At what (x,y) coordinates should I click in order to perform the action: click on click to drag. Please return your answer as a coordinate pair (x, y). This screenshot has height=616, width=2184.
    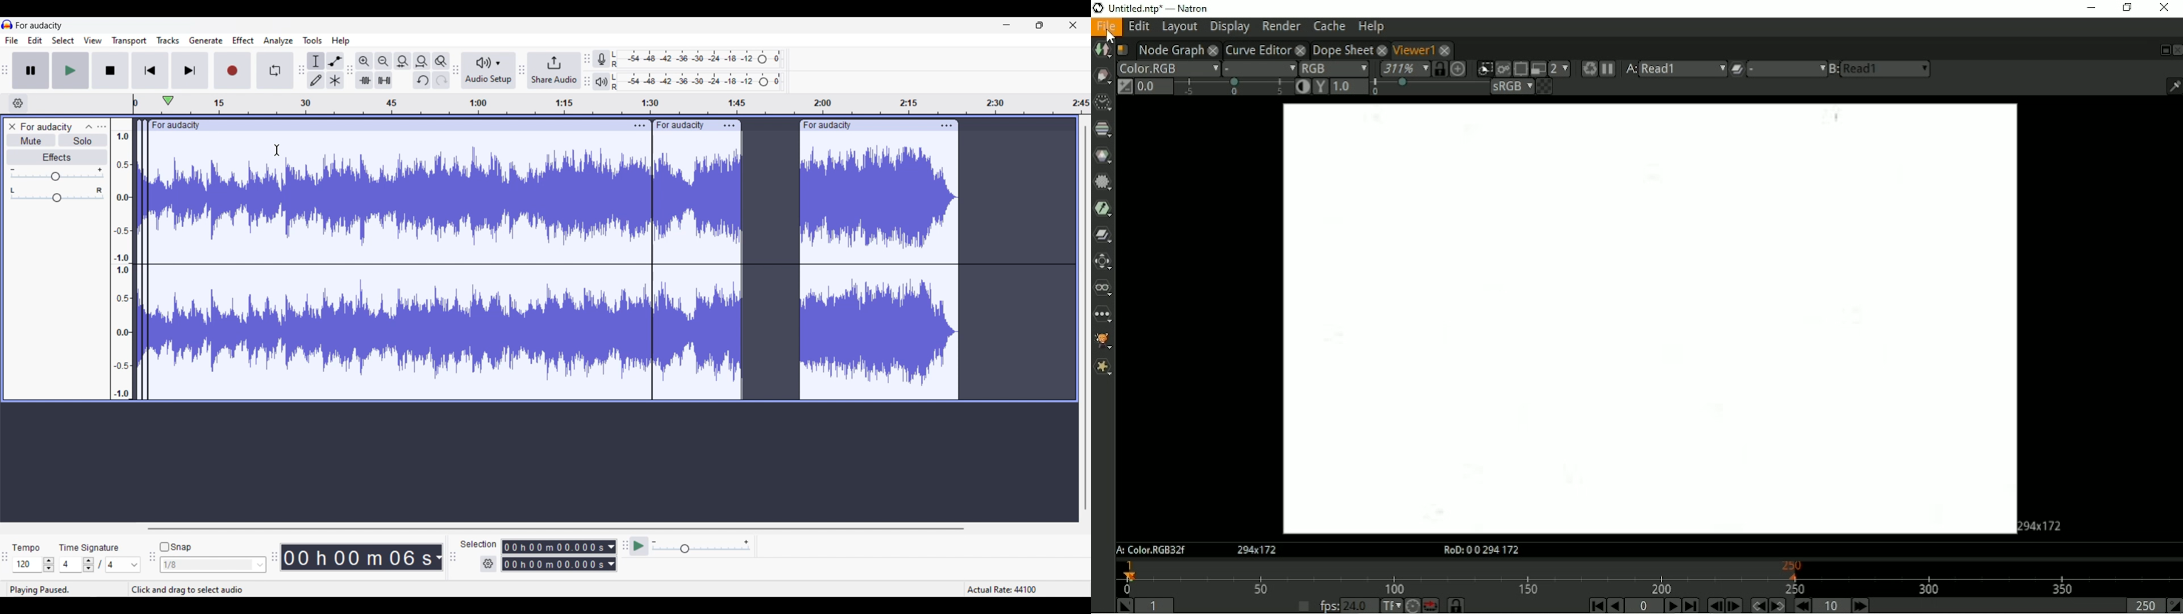
    Looking at the image, I should click on (380, 124).